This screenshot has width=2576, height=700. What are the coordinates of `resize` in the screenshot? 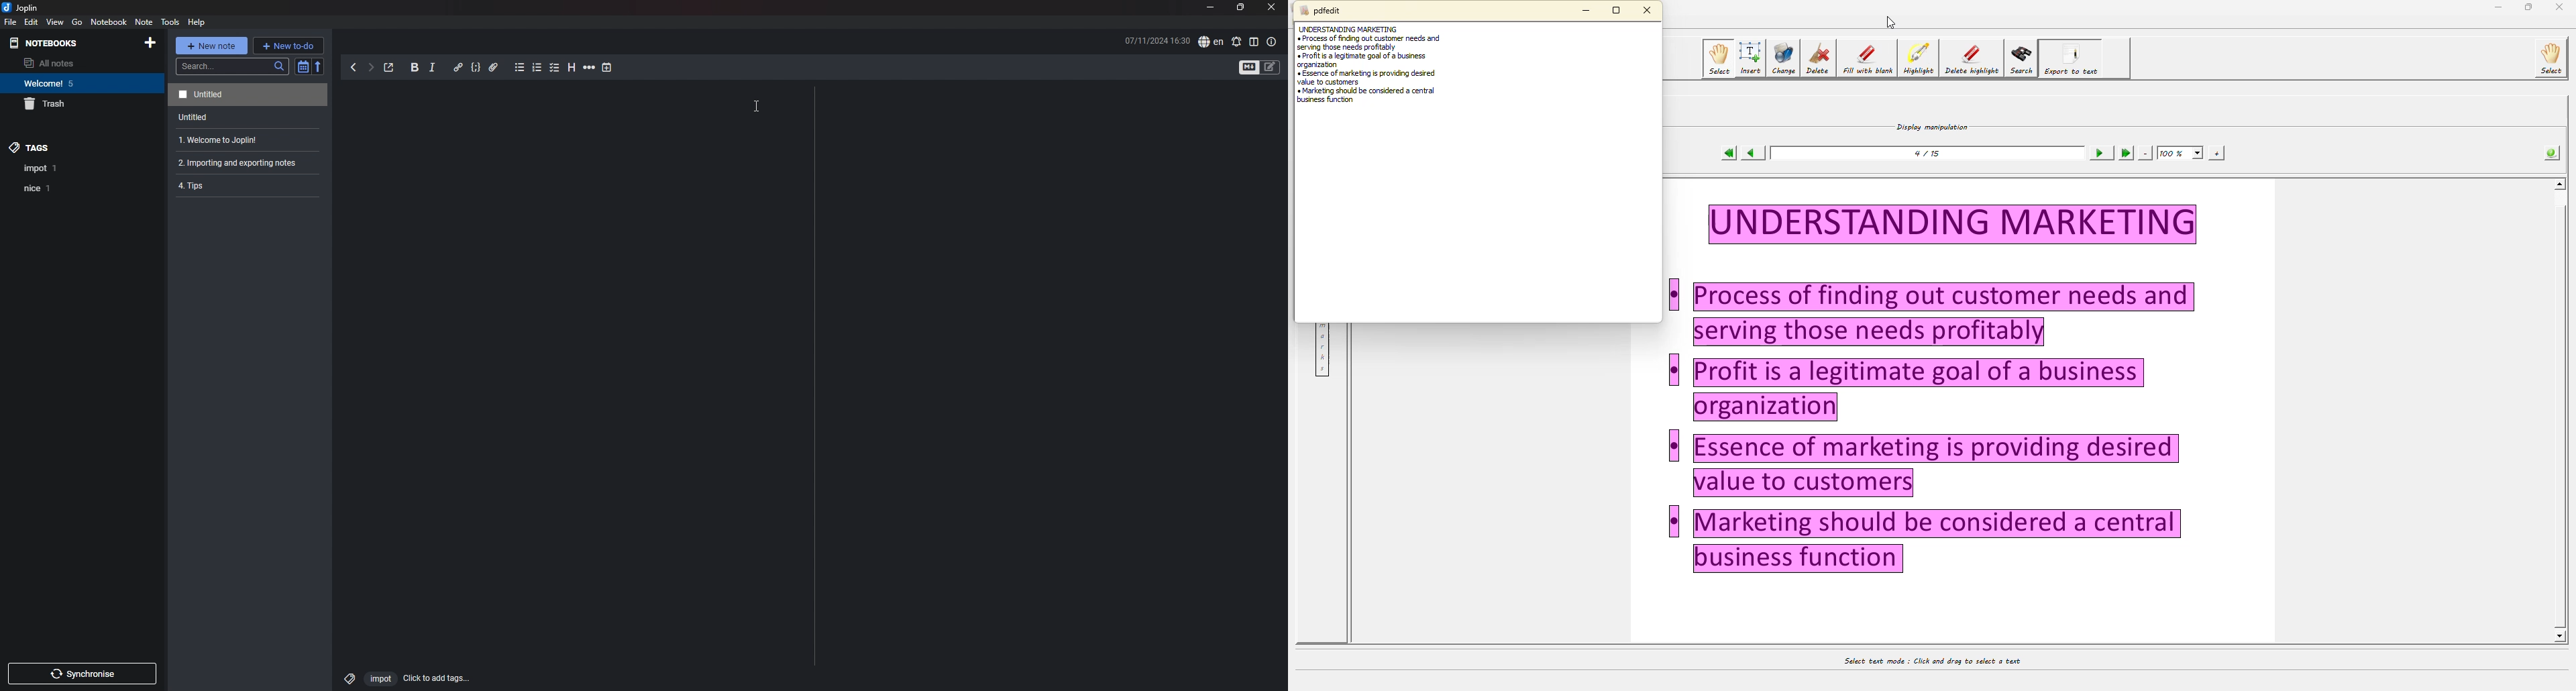 It's located at (1240, 8).